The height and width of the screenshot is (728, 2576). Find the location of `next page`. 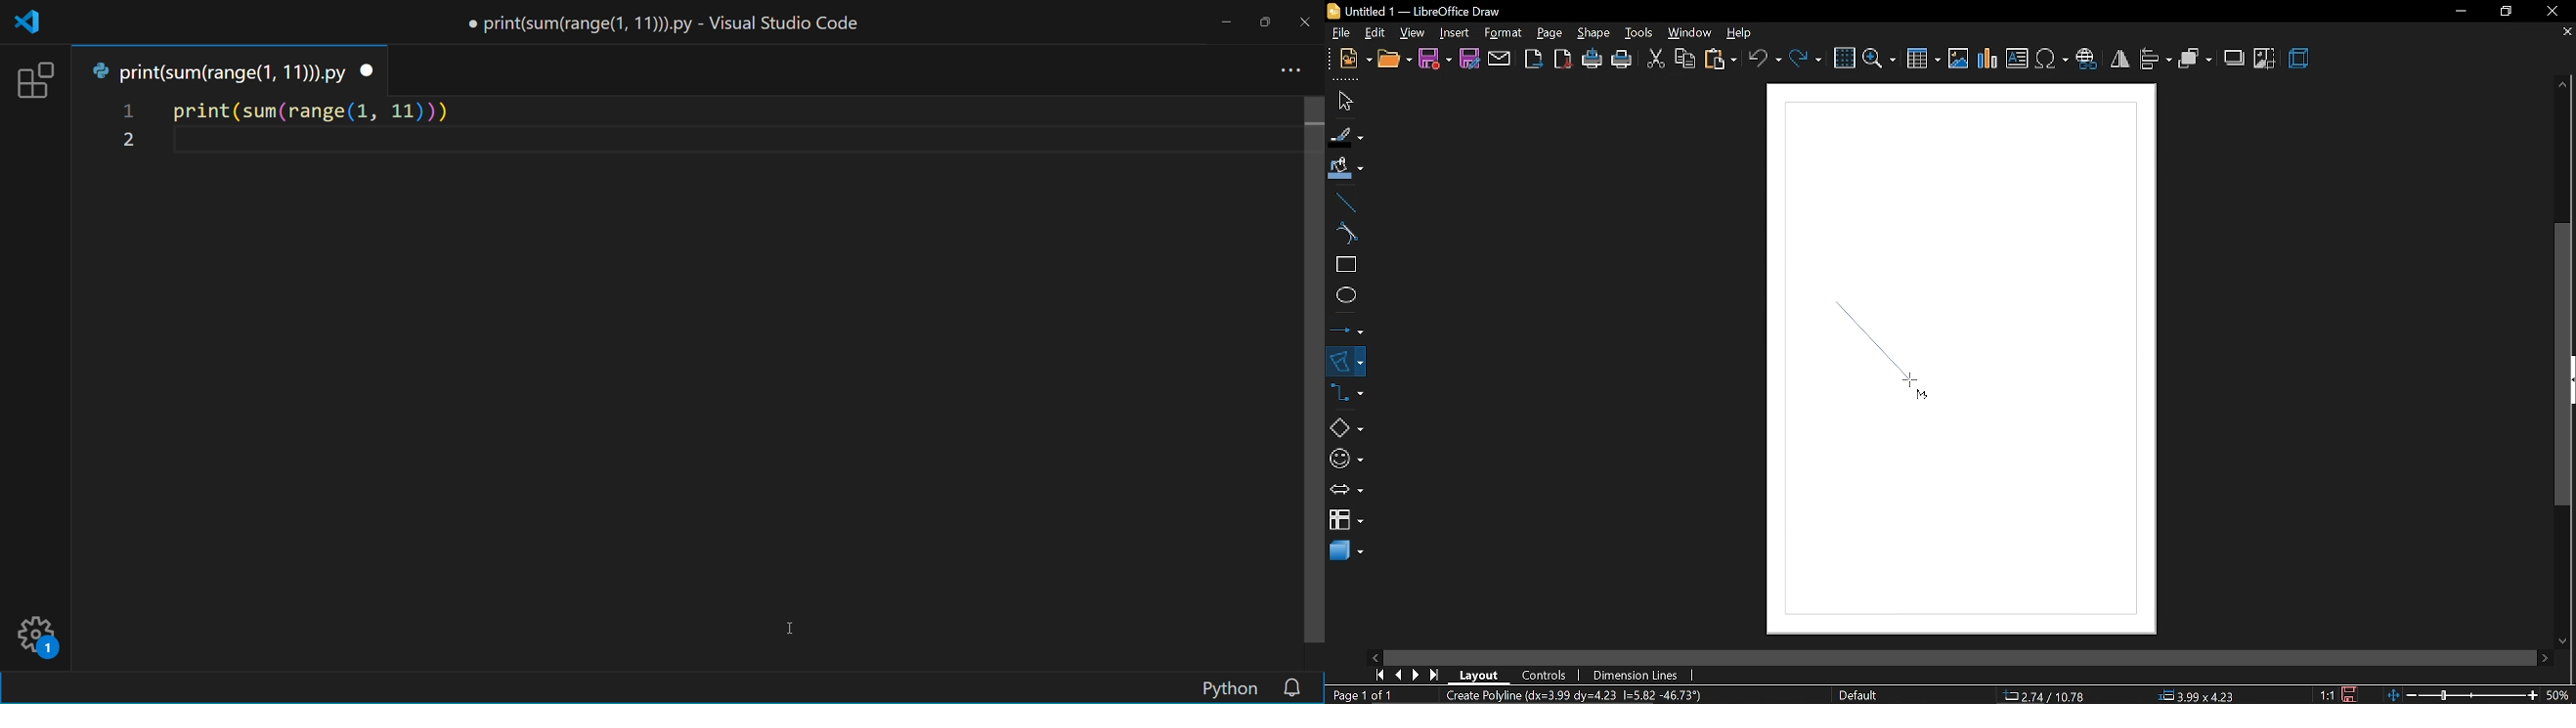

next page is located at coordinates (1420, 673).